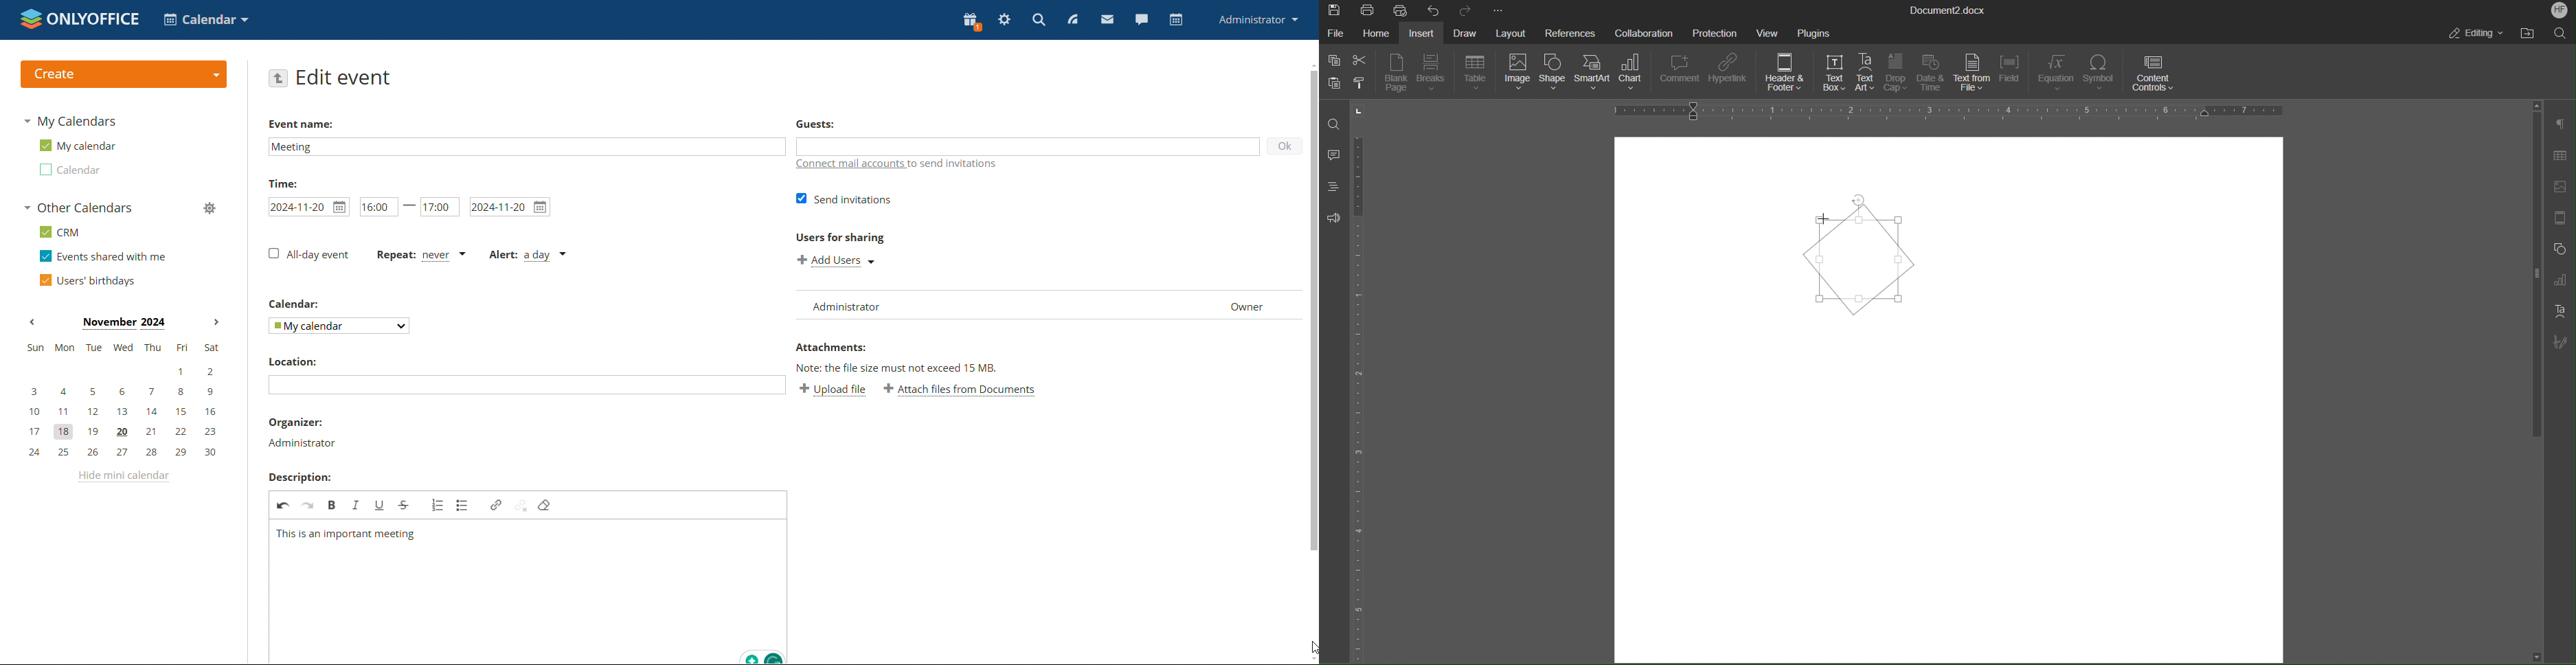 The image size is (2576, 672). Describe the element at coordinates (1464, 31) in the screenshot. I see `Draw` at that location.